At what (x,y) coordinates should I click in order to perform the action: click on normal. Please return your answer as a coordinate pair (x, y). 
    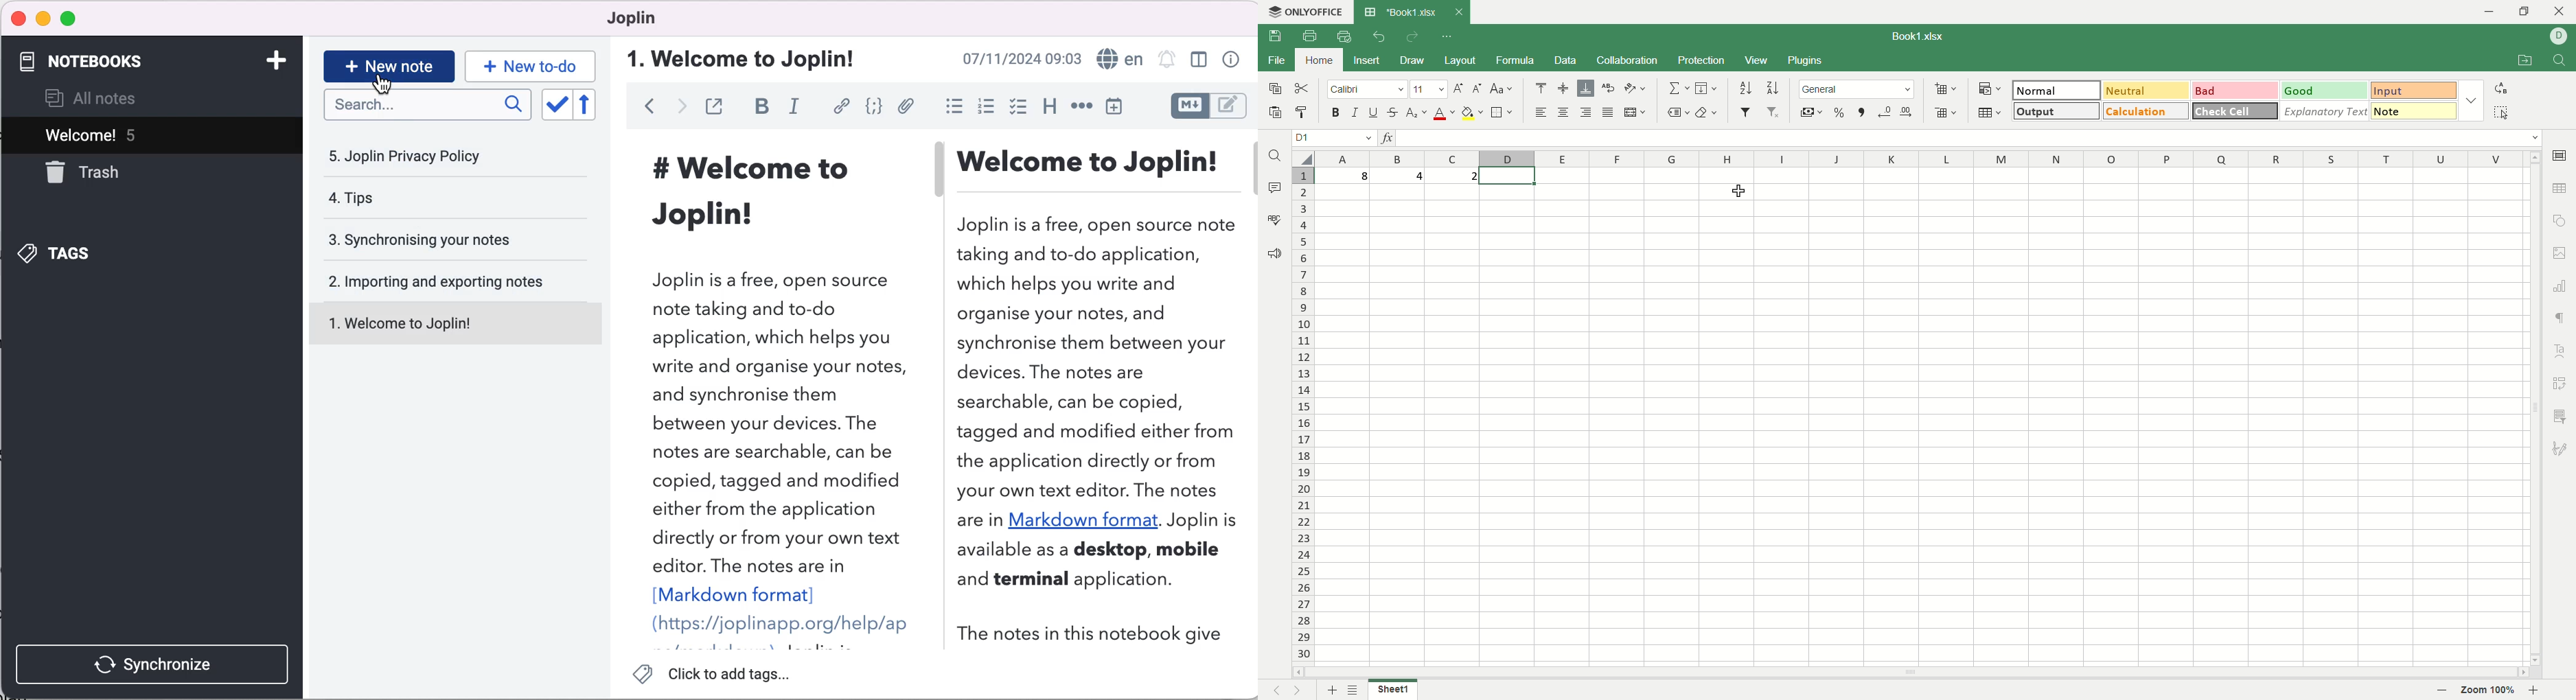
    Looking at the image, I should click on (2058, 90).